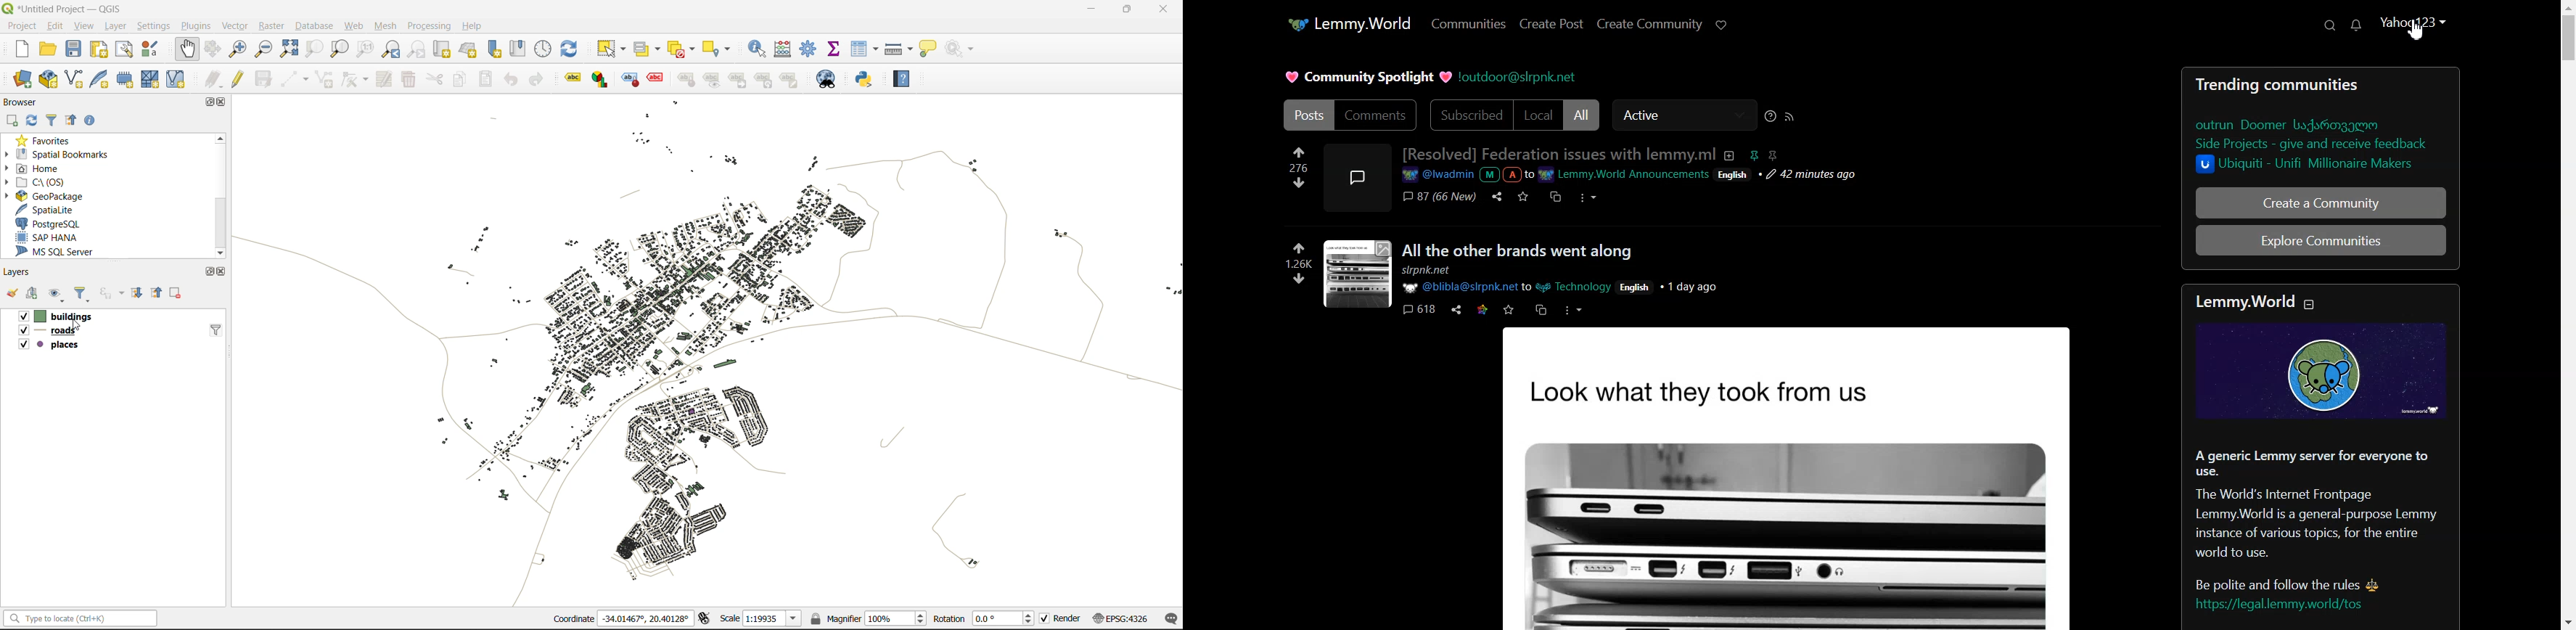  What do you see at coordinates (520, 49) in the screenshot?
I see `show spatial bookmark` at bounding box center [520, 49].